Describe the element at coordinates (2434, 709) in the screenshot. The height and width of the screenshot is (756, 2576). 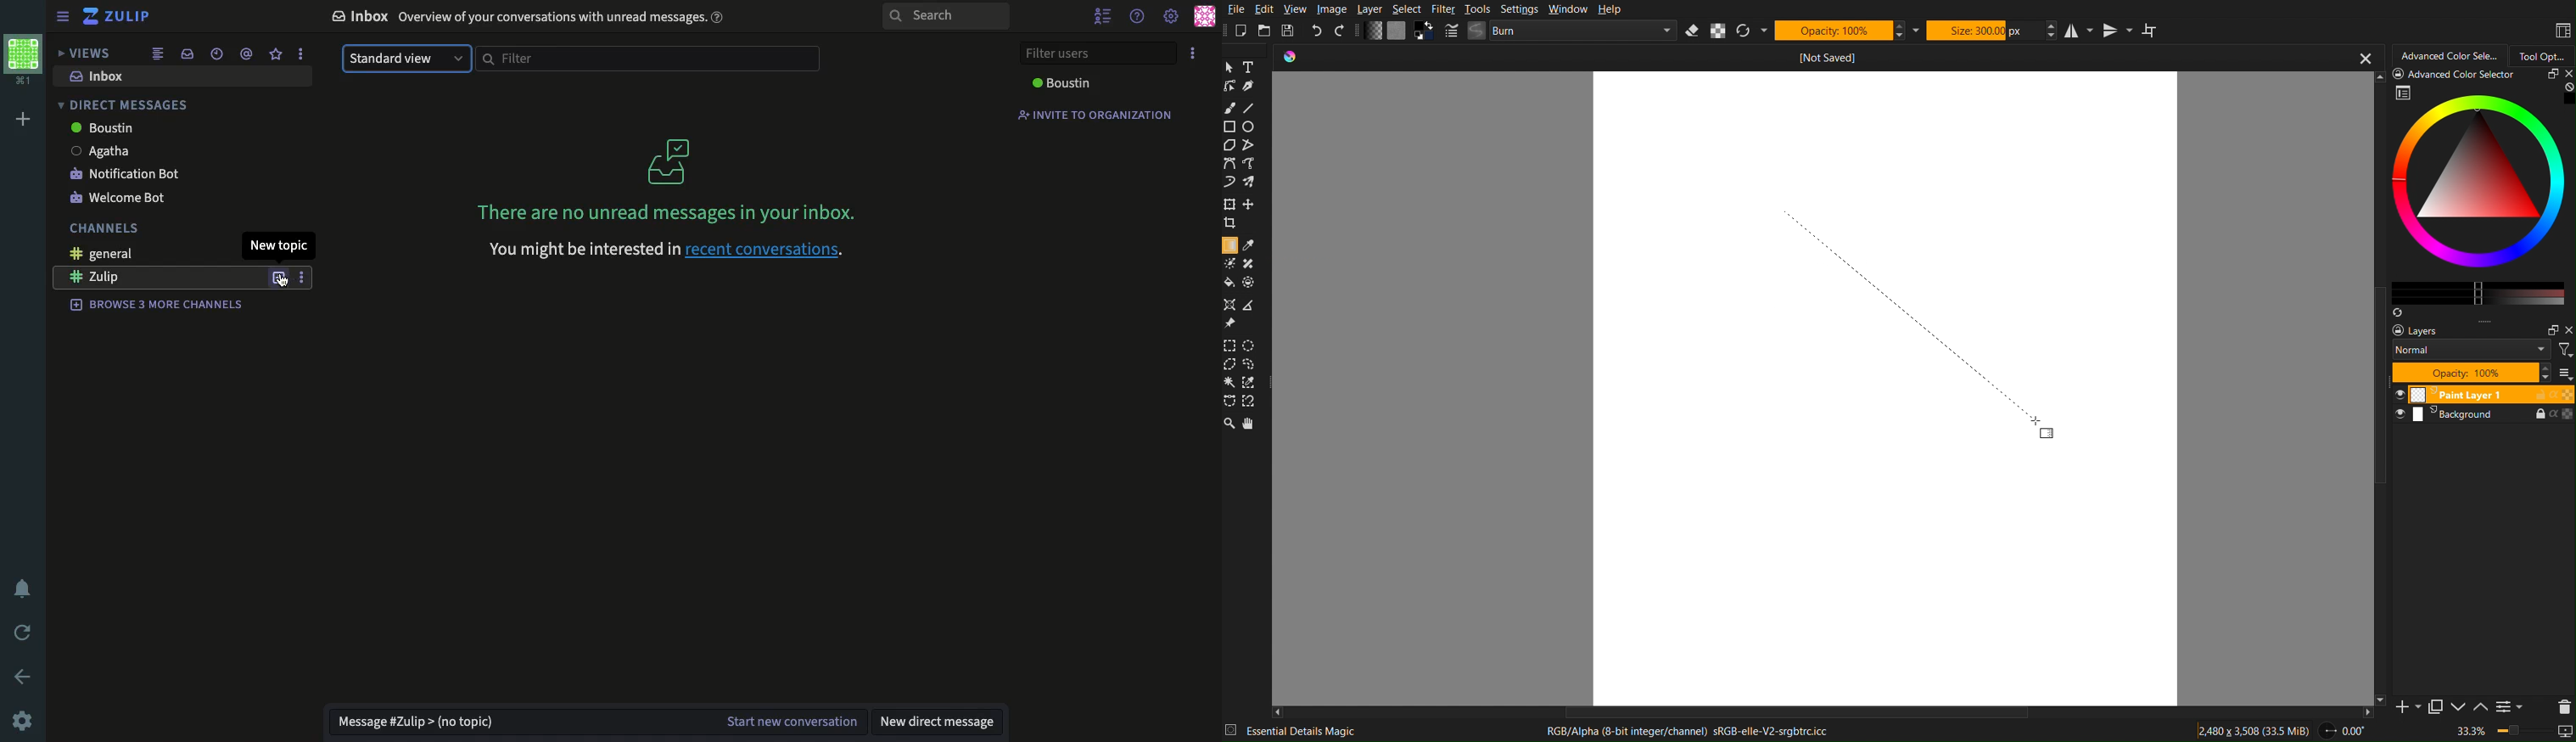
I see `Copy` at that location.